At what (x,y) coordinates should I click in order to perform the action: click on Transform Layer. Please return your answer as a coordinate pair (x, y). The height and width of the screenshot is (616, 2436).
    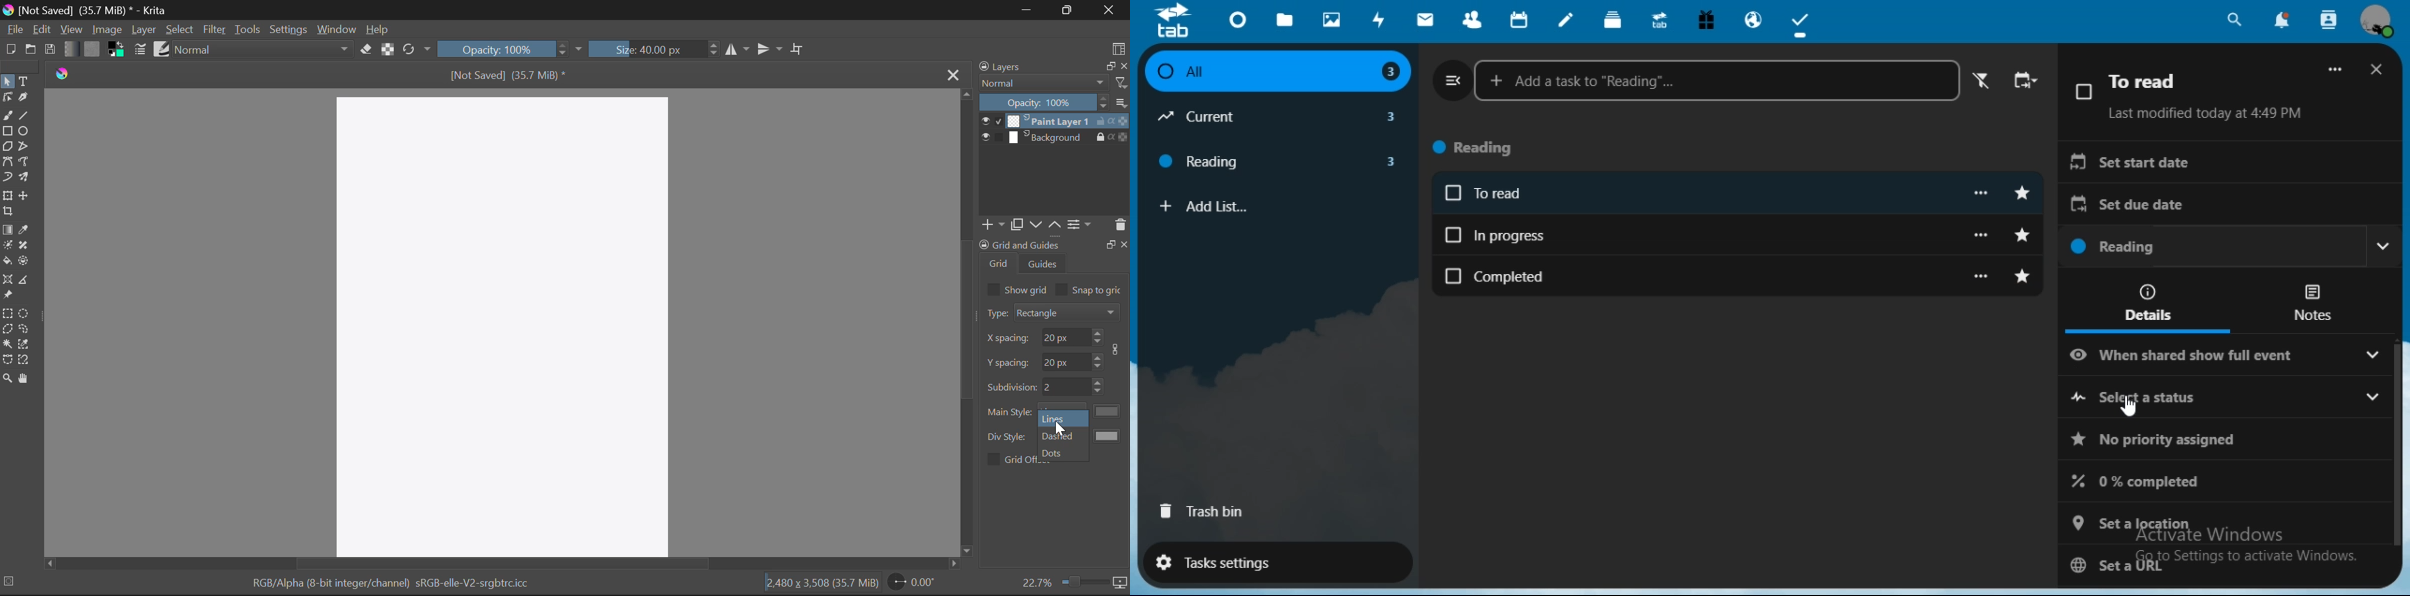
    Looking at the image, I should click on (7, 196).